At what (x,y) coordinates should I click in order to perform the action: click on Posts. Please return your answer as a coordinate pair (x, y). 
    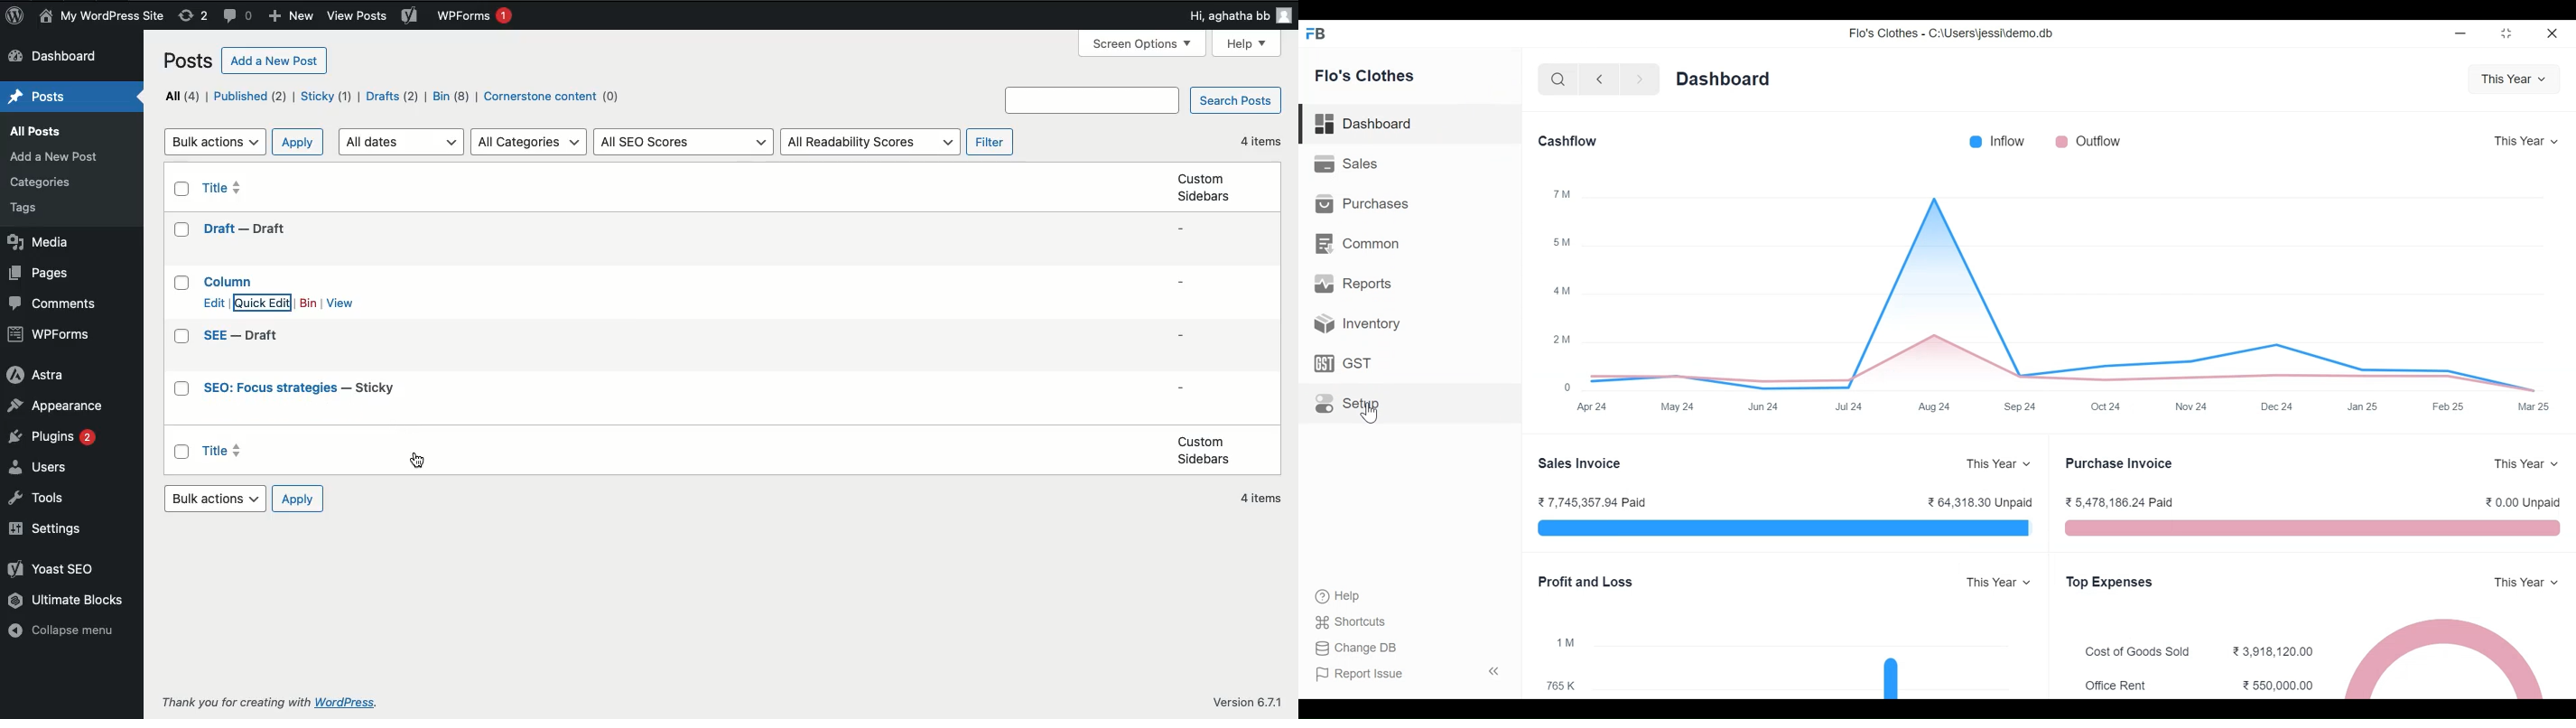
    Looking at the image, I should click on (42, 131).